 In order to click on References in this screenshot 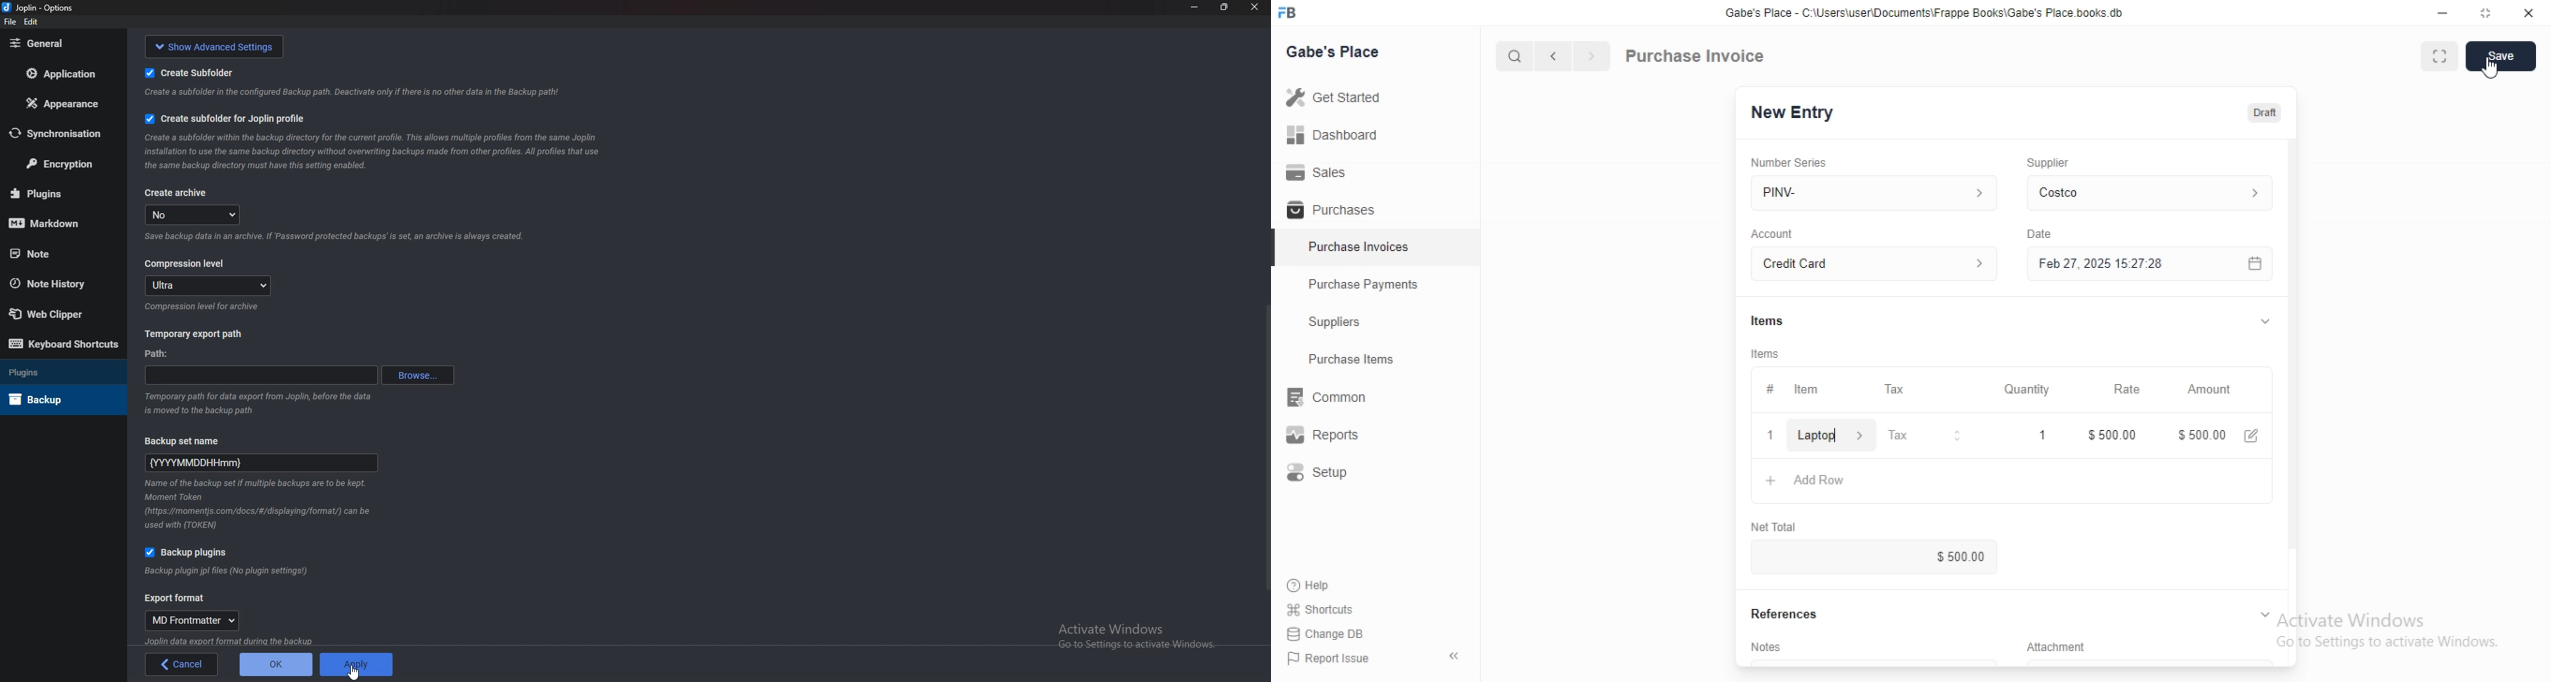, I will do `click(1784, 614)`.